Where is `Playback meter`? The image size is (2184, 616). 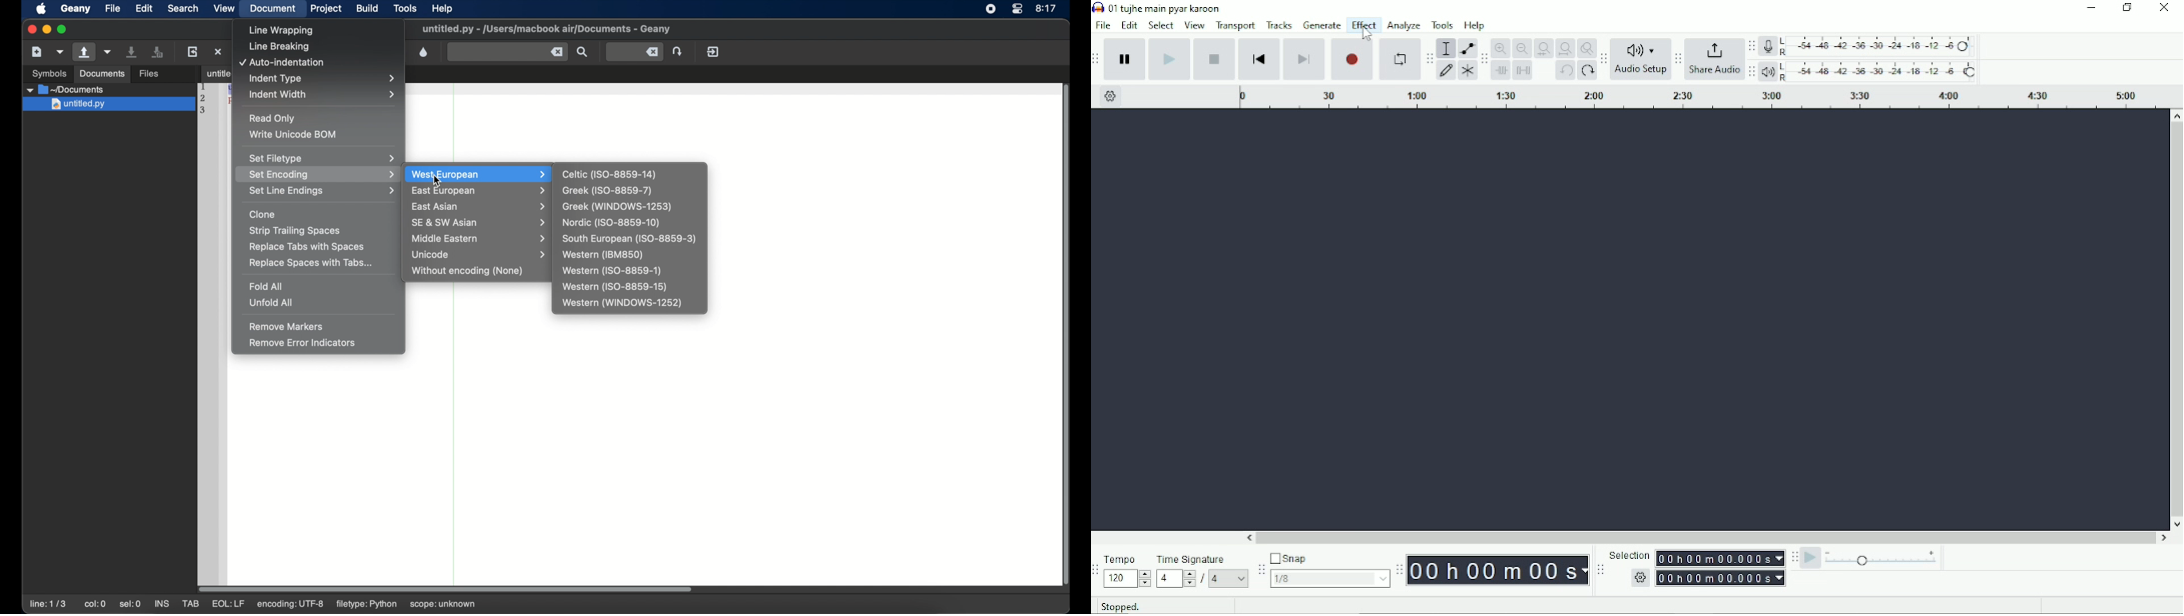 Playback meter is located at coordinates (1872, 72).